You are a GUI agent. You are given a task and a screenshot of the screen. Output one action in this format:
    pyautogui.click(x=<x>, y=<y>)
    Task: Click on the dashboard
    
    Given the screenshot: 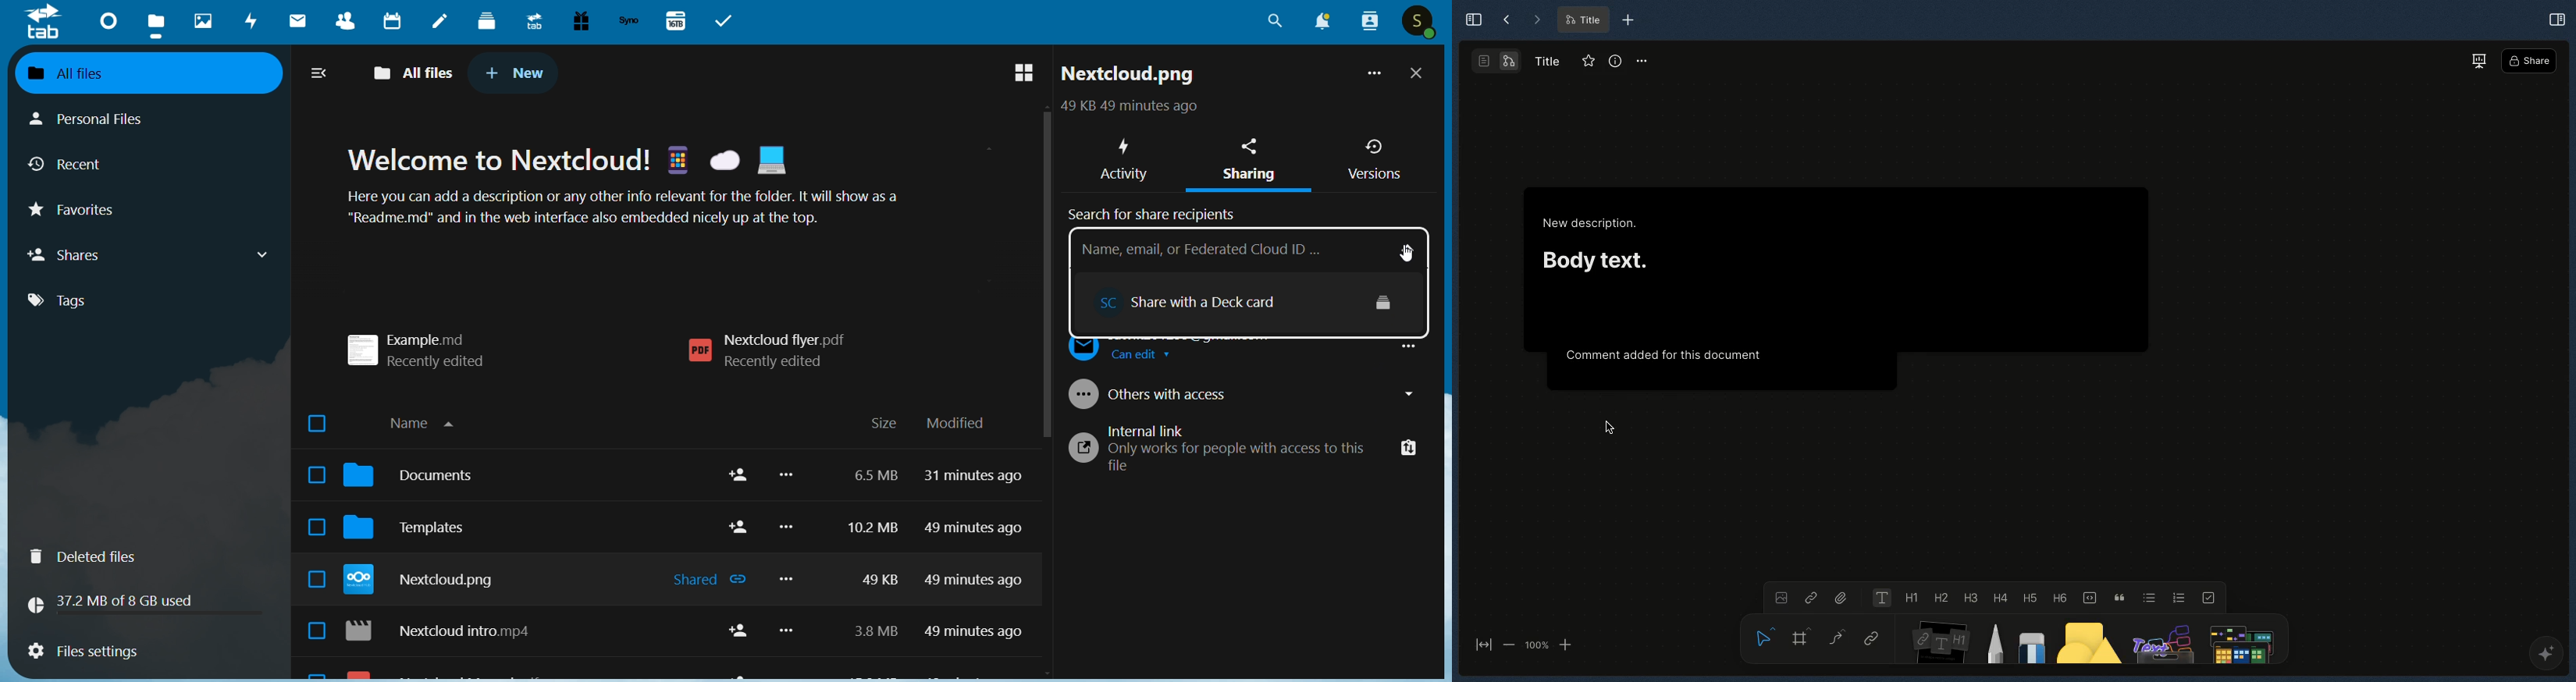 What is the action you would take?
    pyautogui.click(x=105, y=20)
    